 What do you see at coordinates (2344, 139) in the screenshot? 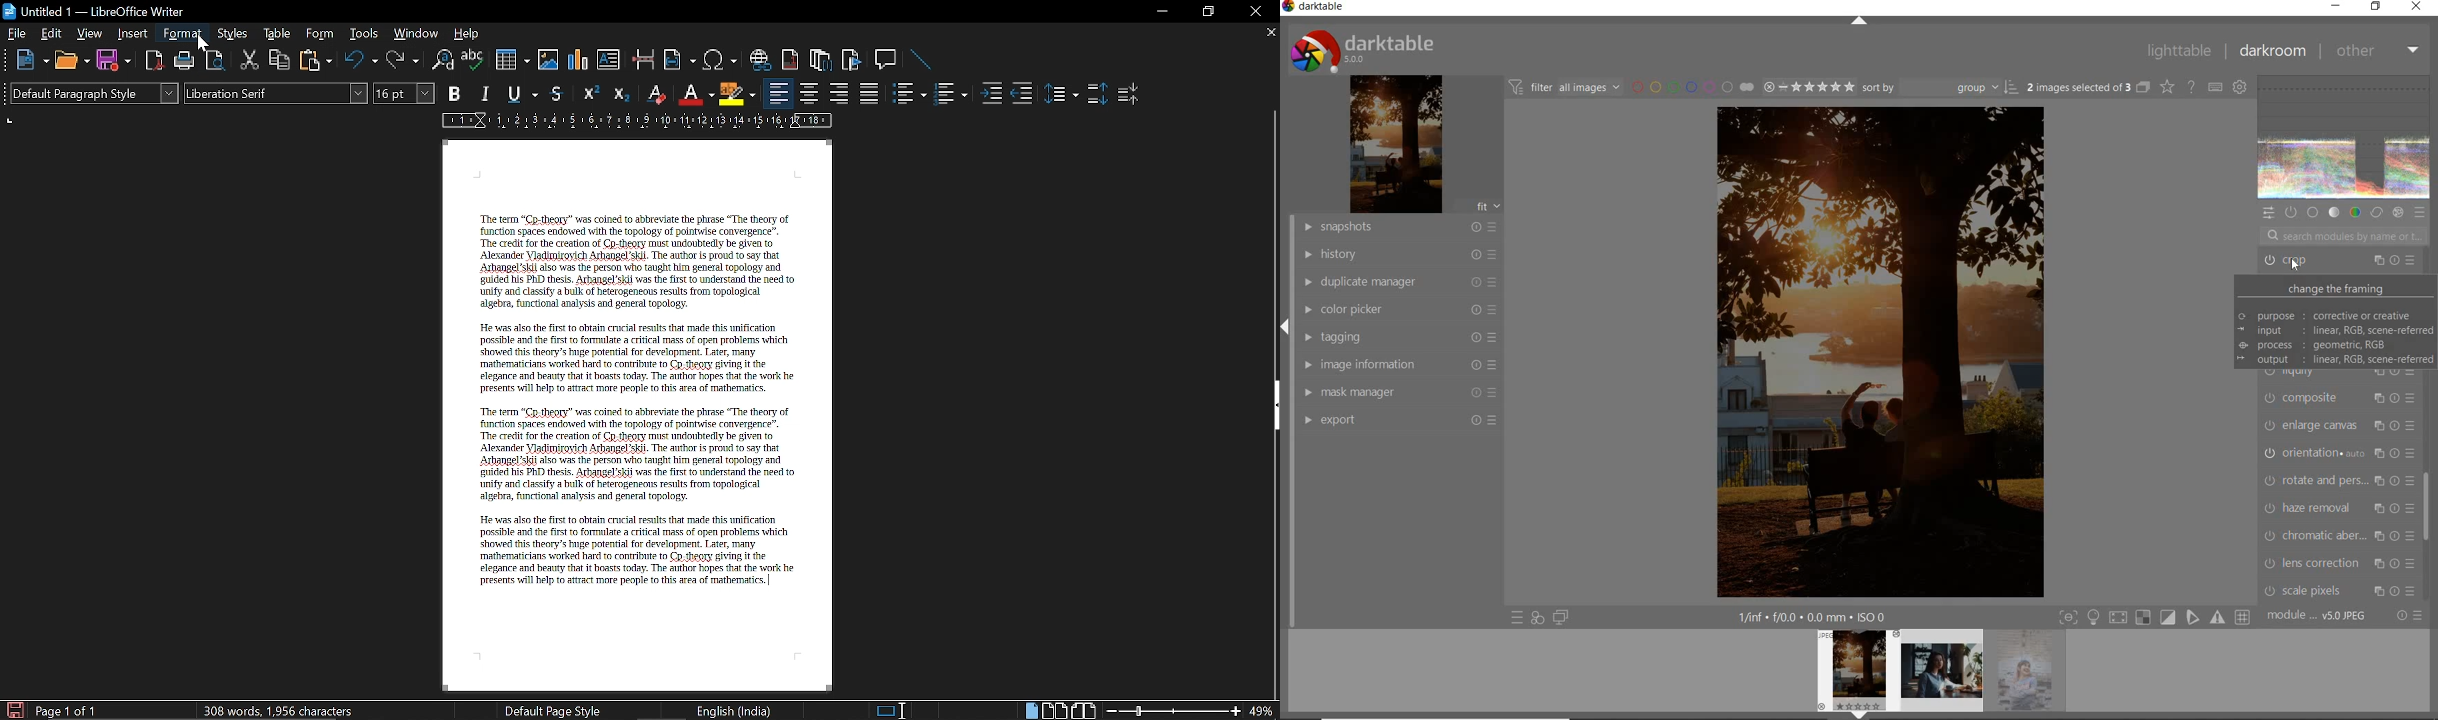
I see `waveform` at bounding box center [2344, 139].